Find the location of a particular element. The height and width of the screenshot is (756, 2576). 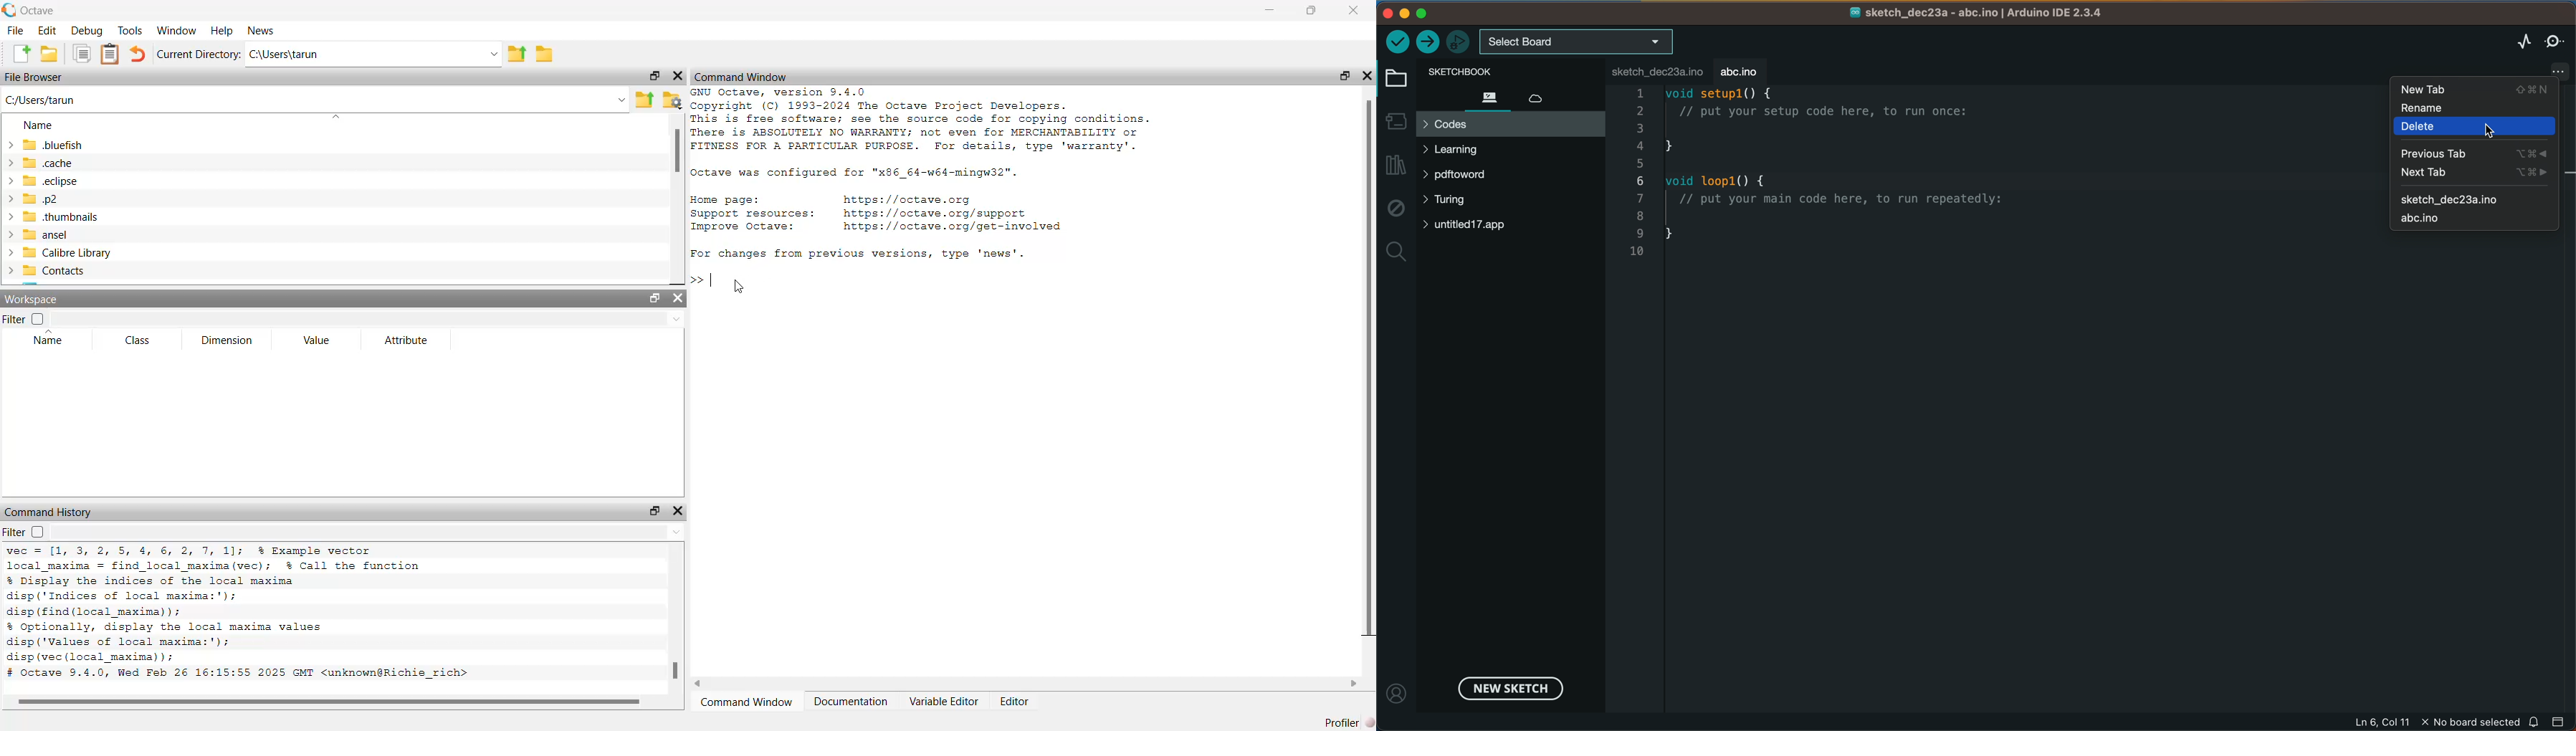

Dimension is located at coordinates (226, 340).